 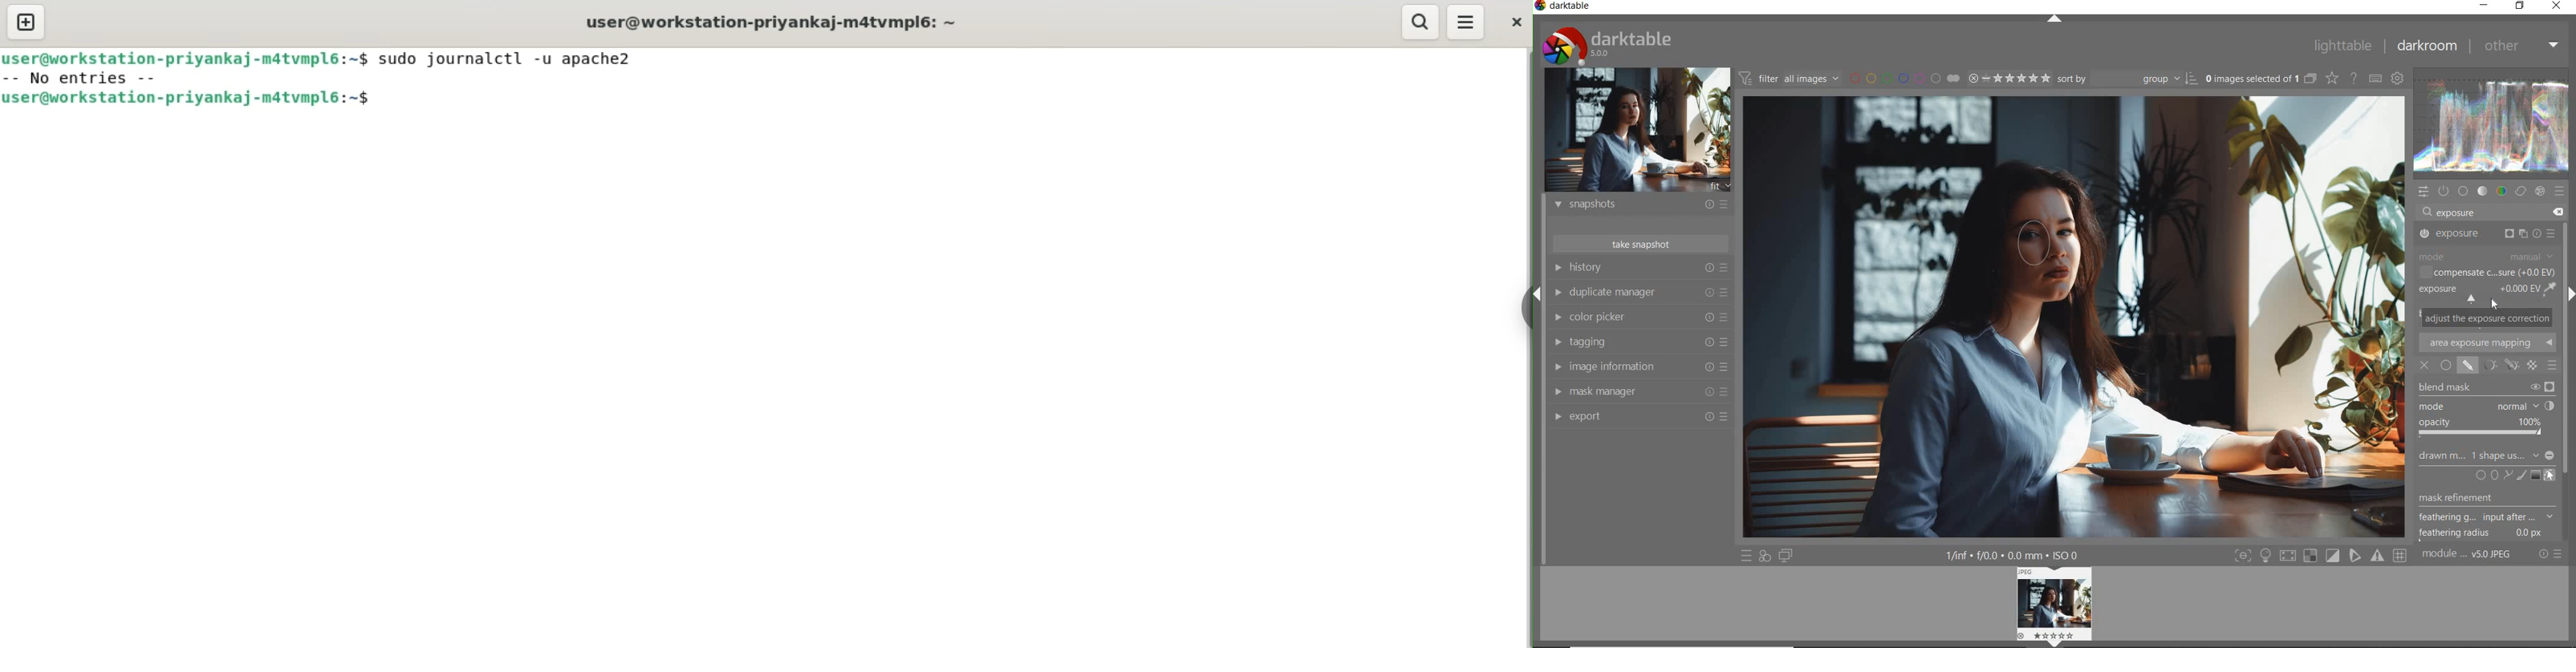 What do you see at coordinates (2487, 257) in the screenshot?
I see `MODE` at bounding box center [2487, 257].